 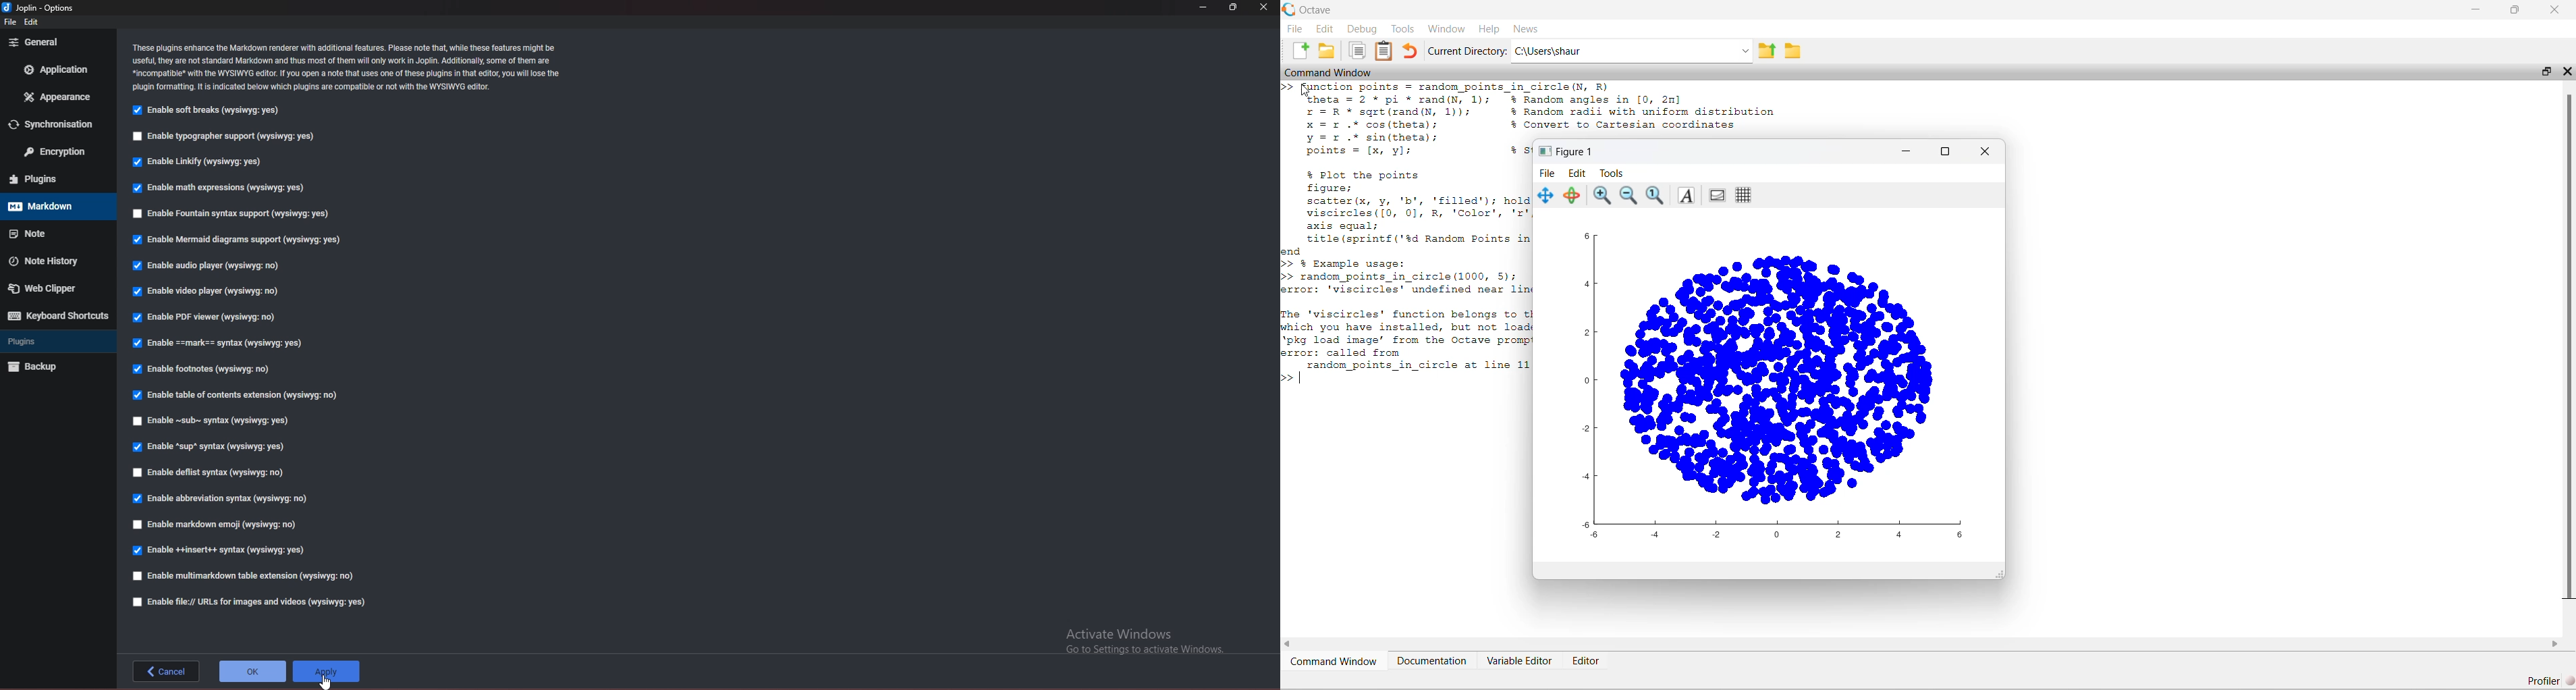 I want to click on enable sub syntax, so click(x=213, y=420).